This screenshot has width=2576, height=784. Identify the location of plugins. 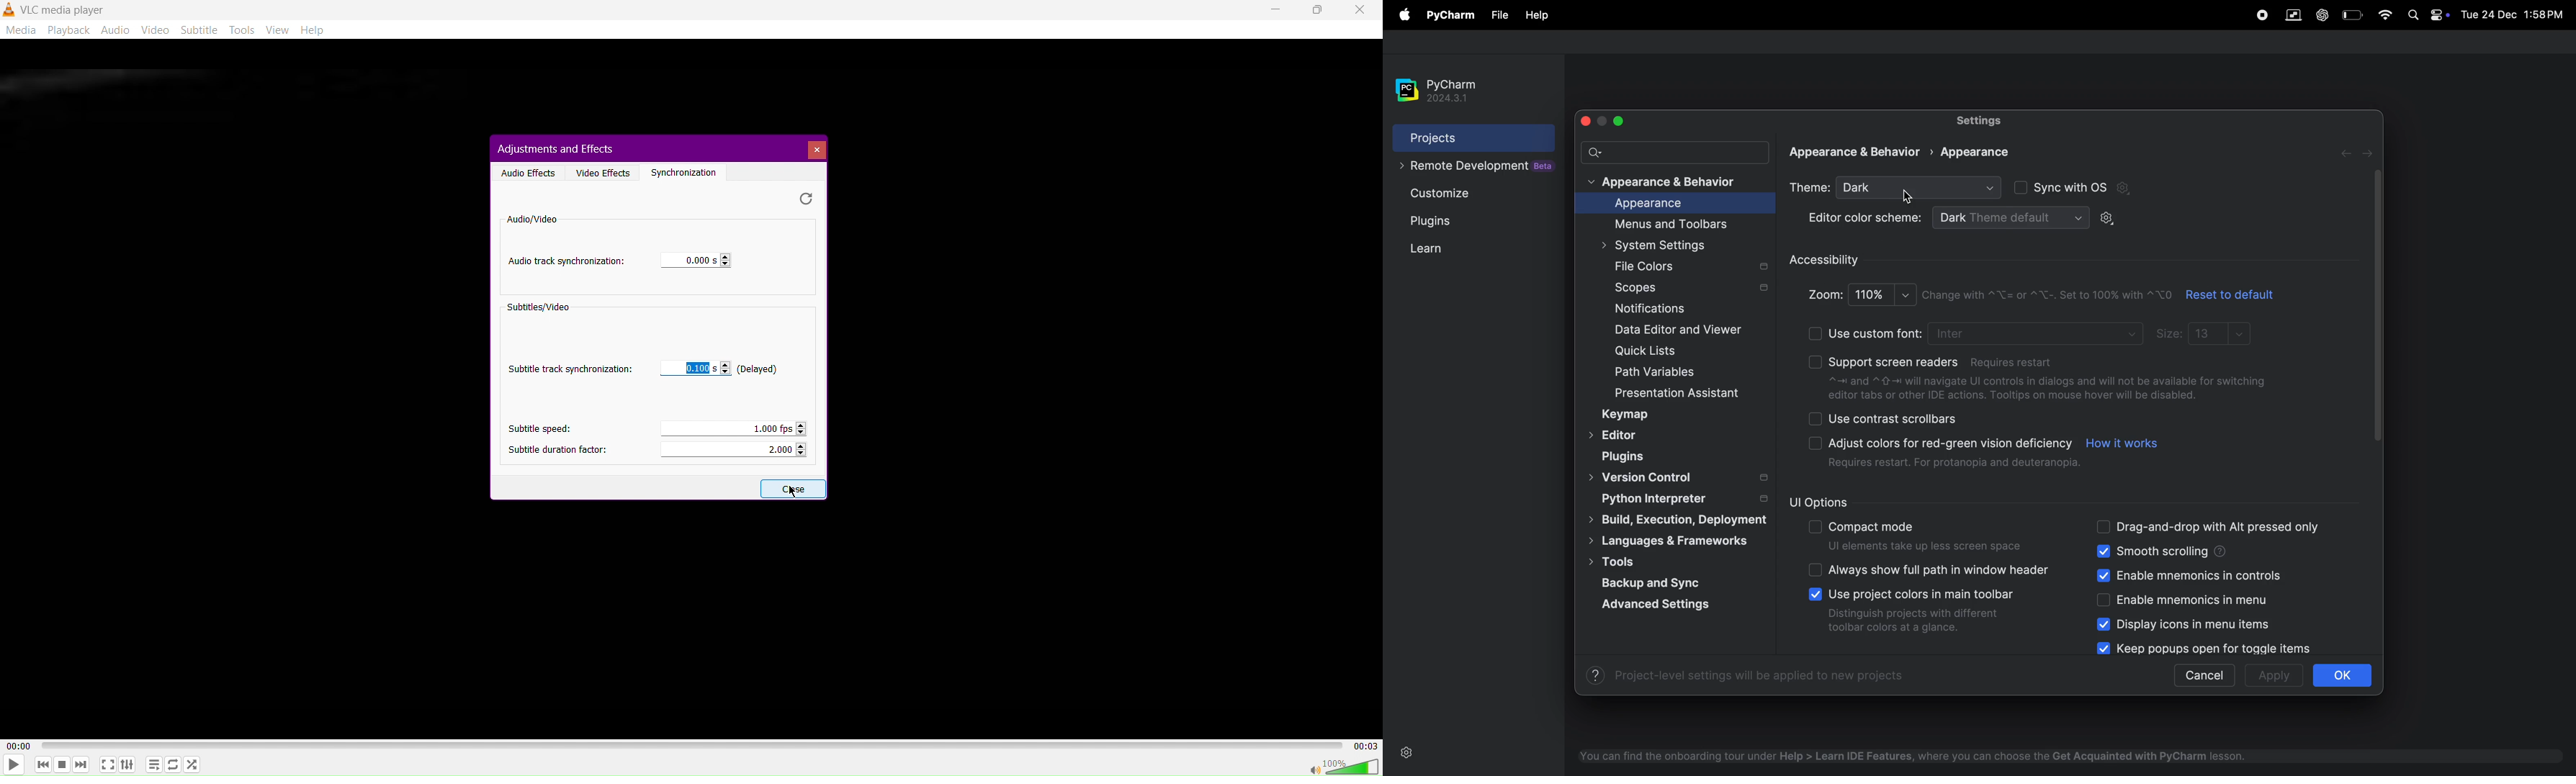
(1624, 456).